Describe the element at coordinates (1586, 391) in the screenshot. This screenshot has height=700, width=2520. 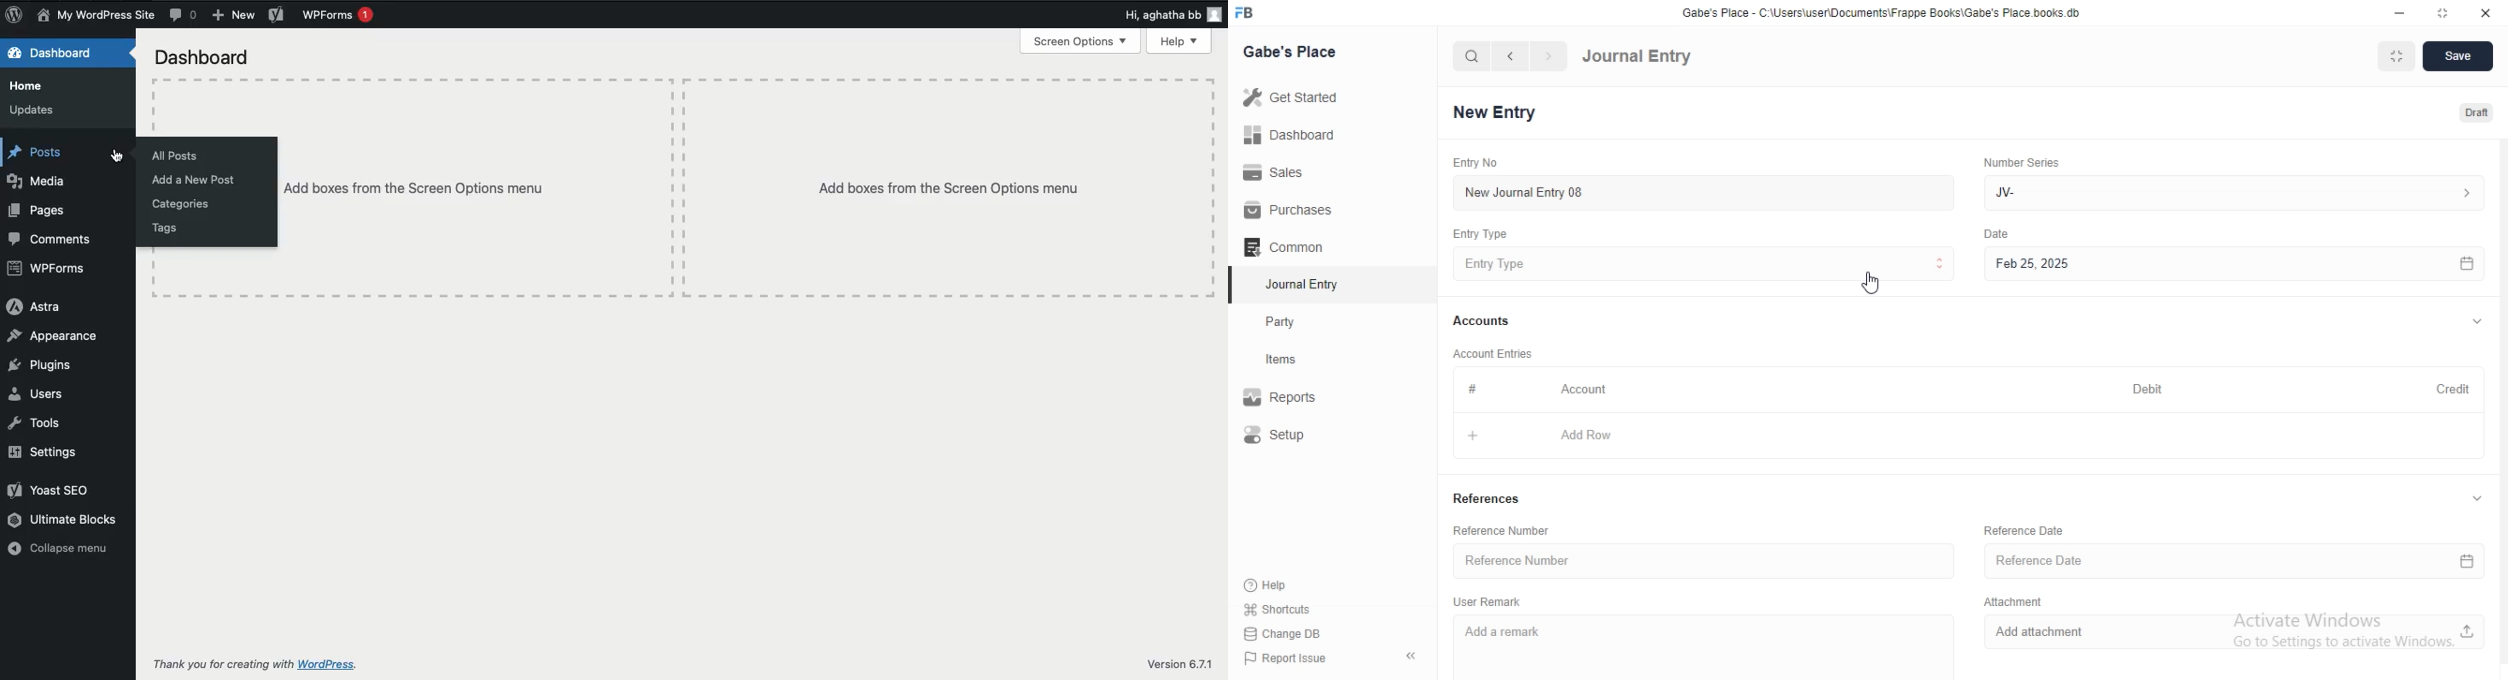
I see `Account` at that location.